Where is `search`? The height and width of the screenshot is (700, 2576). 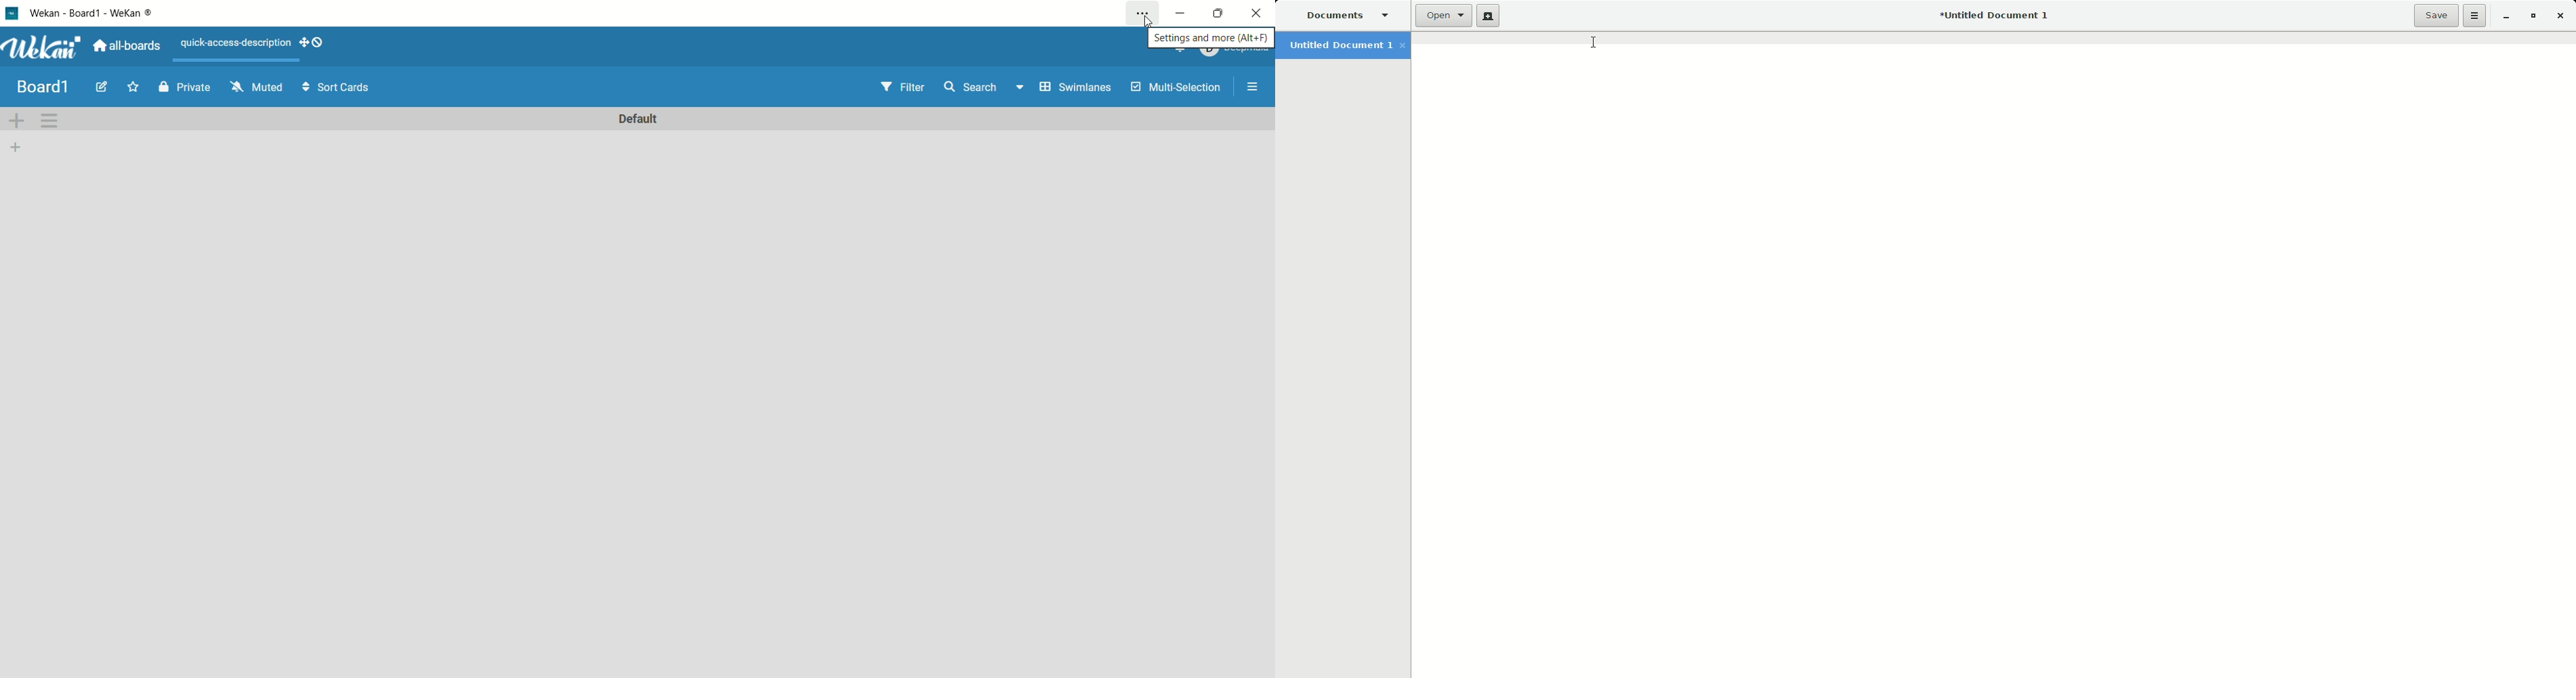
search is located at coordinates (985, 90).